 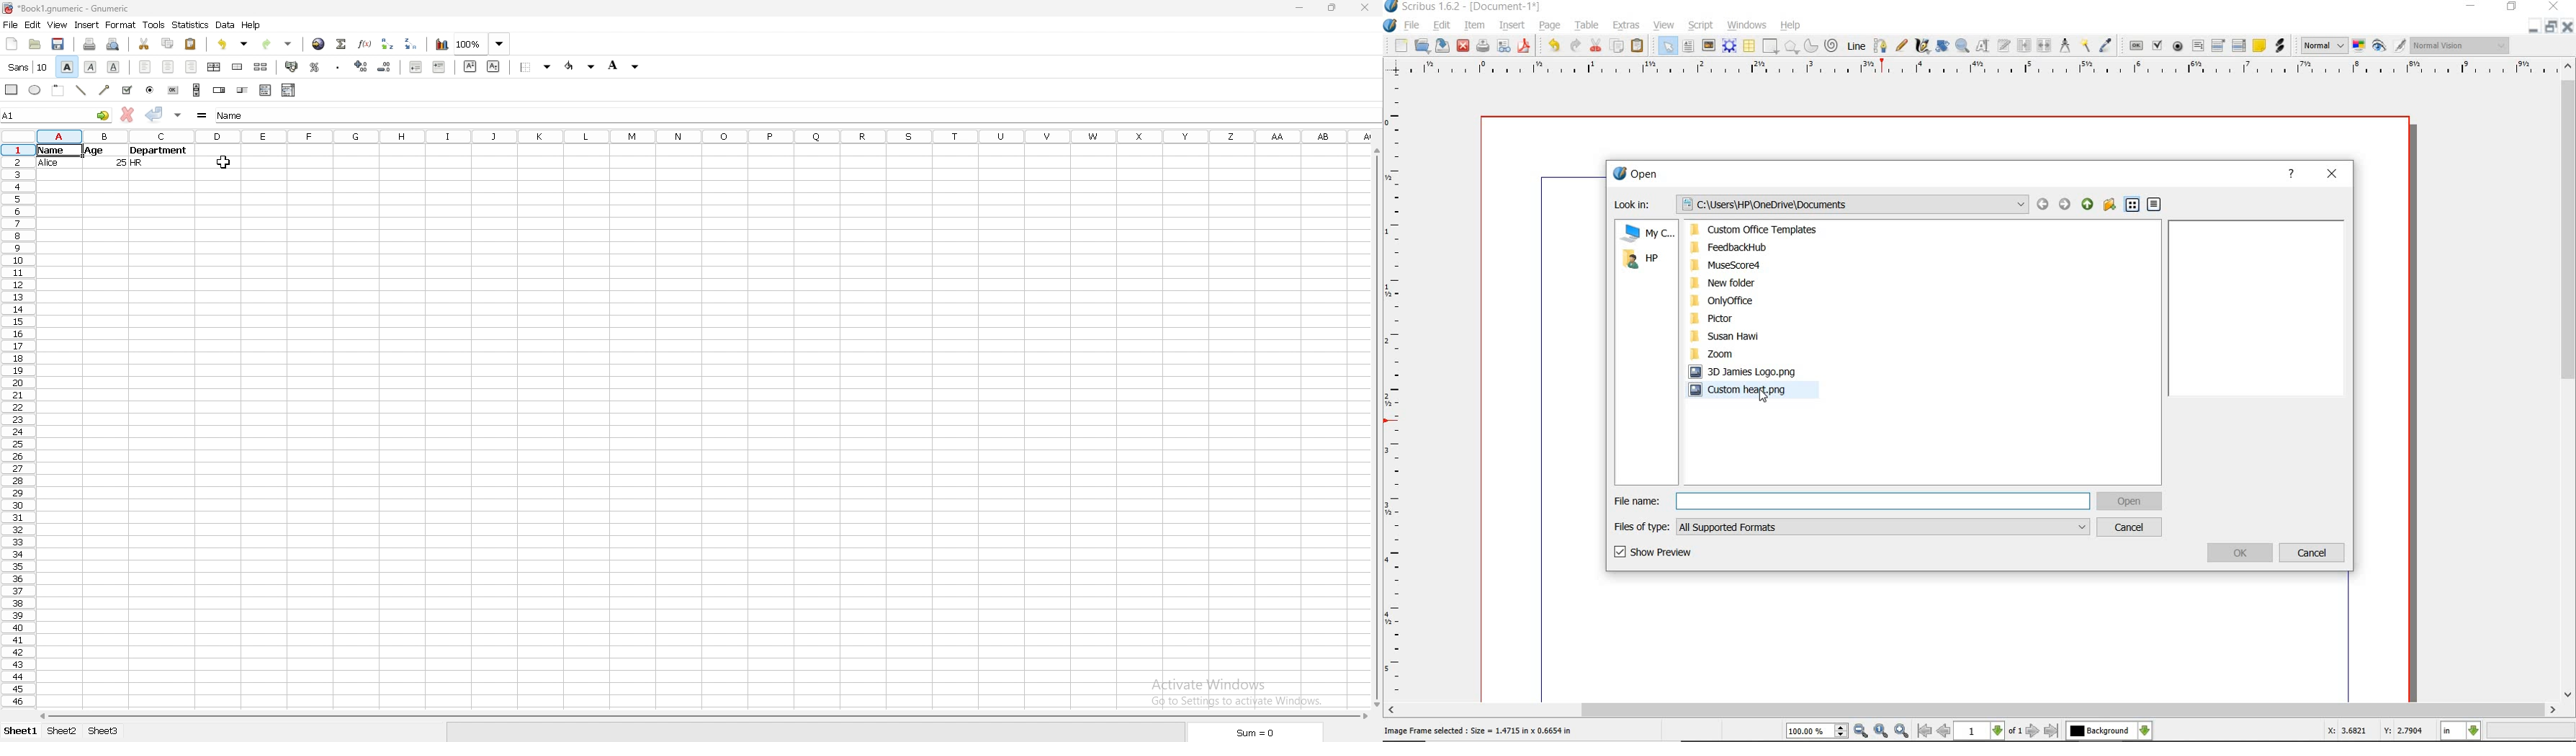 I want to click on edit in preview mode, so click(x=2399, y=46).